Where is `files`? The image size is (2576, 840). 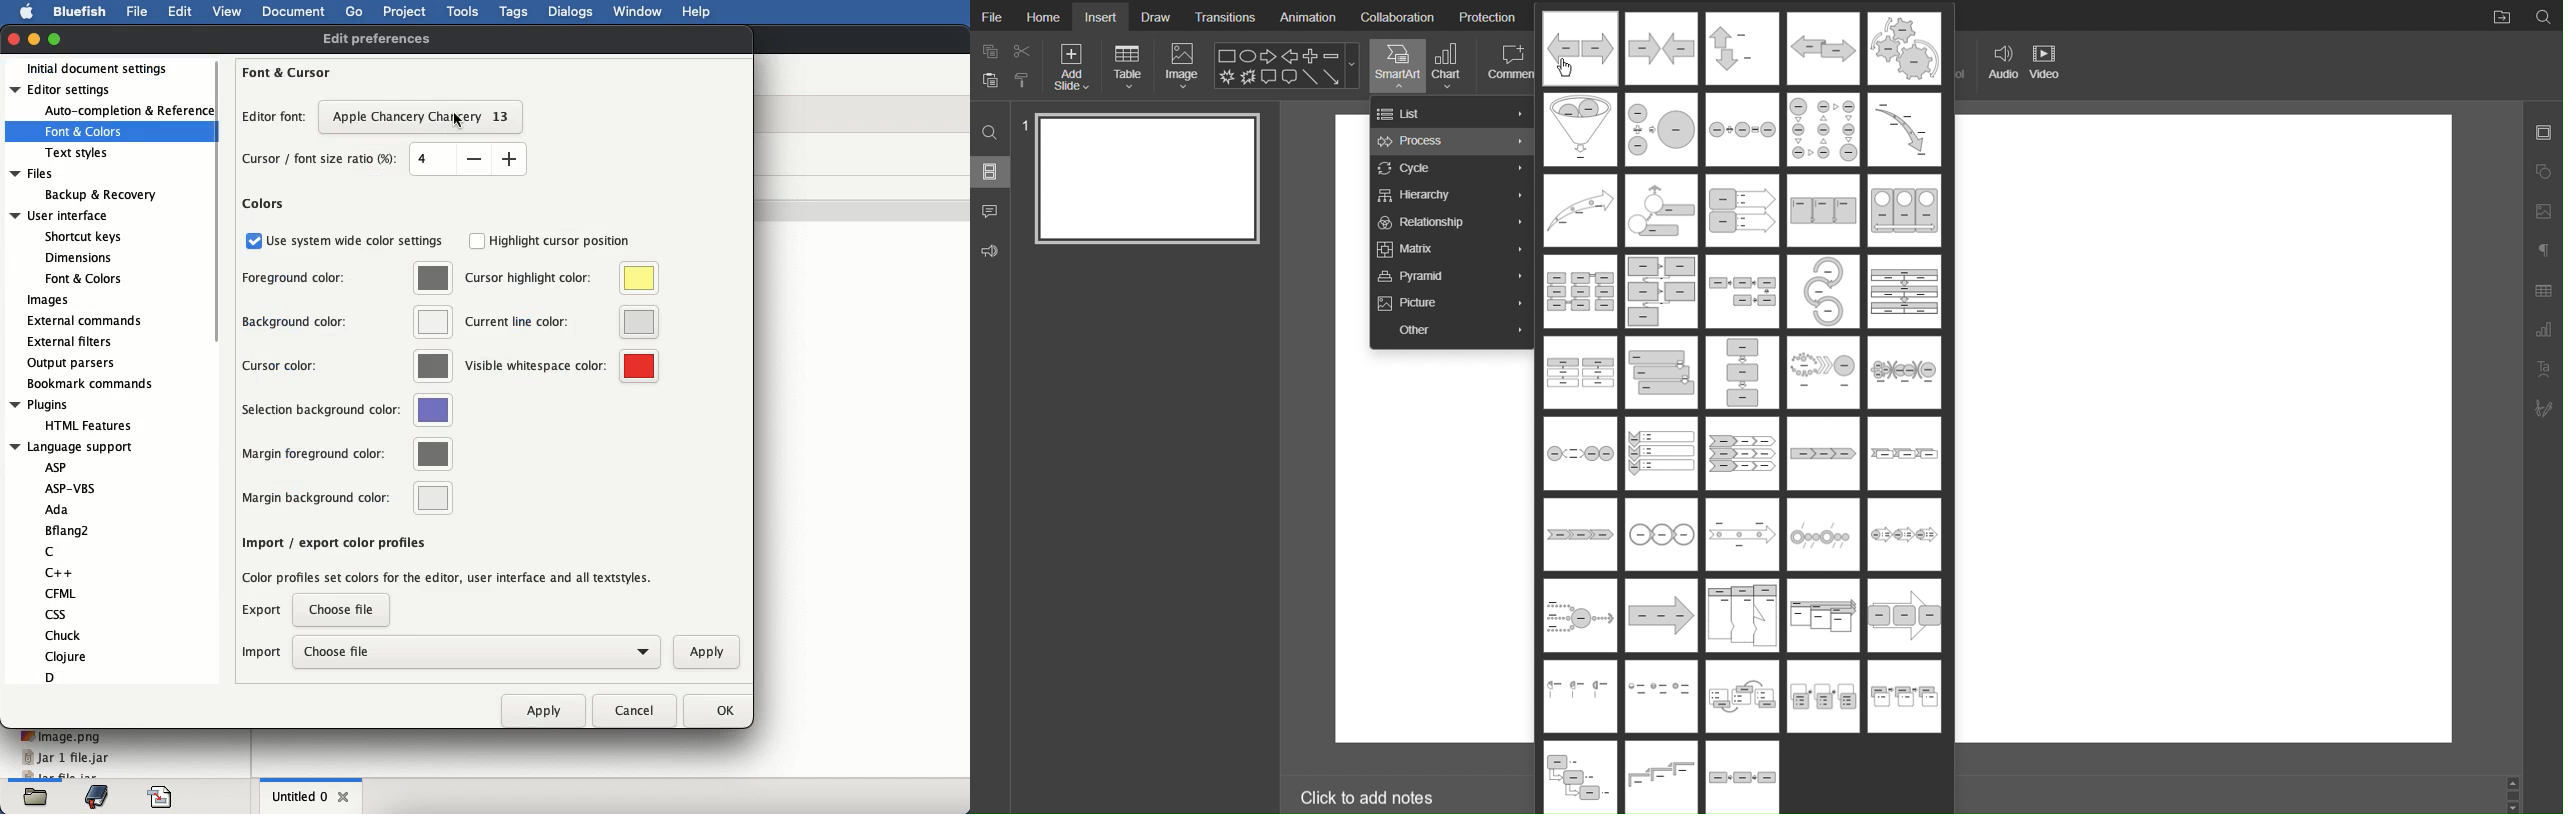
files is located at coordinates (36, 797).